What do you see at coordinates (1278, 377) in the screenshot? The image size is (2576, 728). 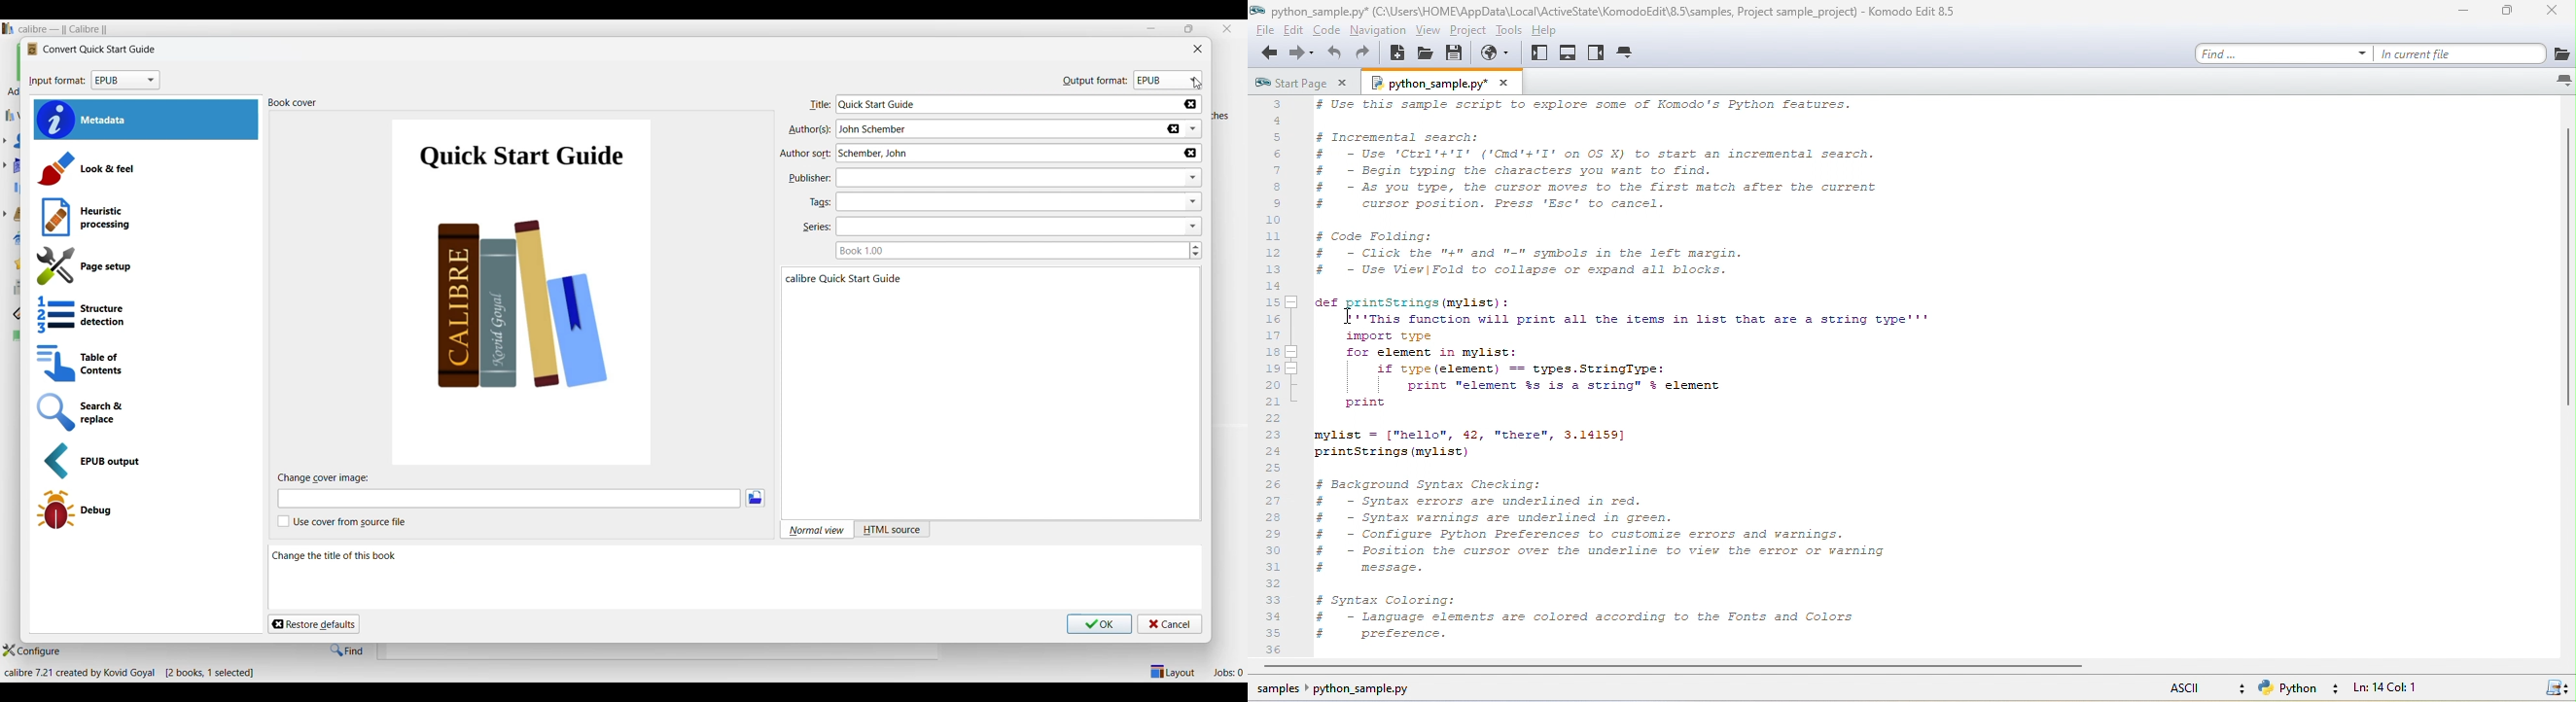 I see `line numbers` at bounding box center [1278, 377].